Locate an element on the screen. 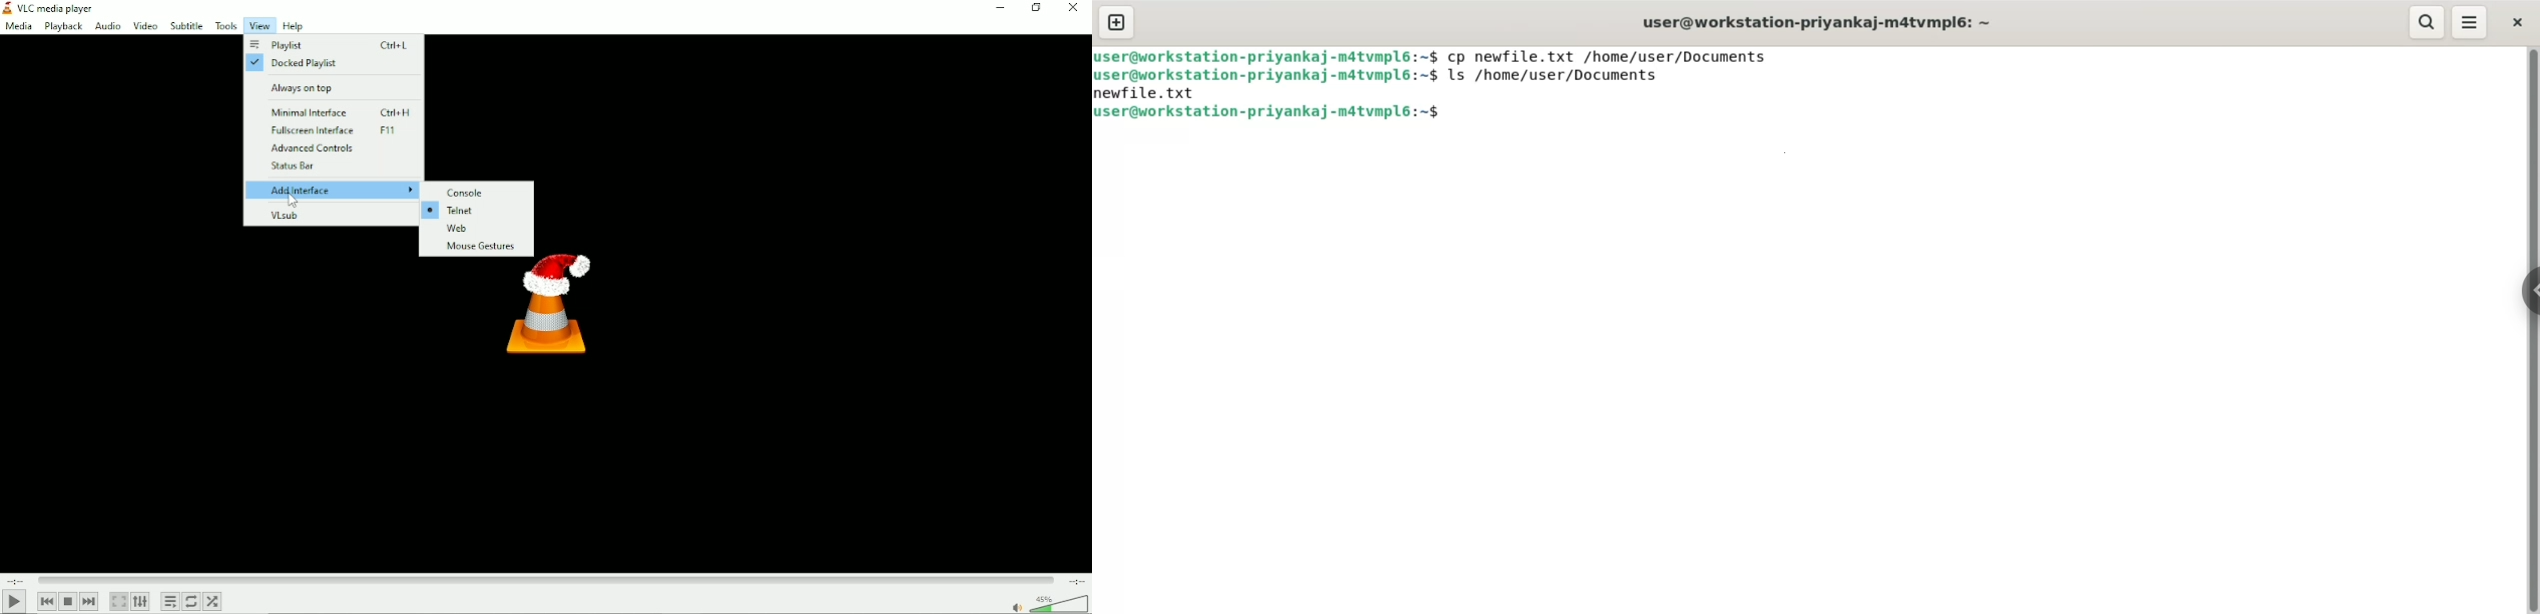 The image size is (2548, 616). search is located at coordinates (2428, 23).